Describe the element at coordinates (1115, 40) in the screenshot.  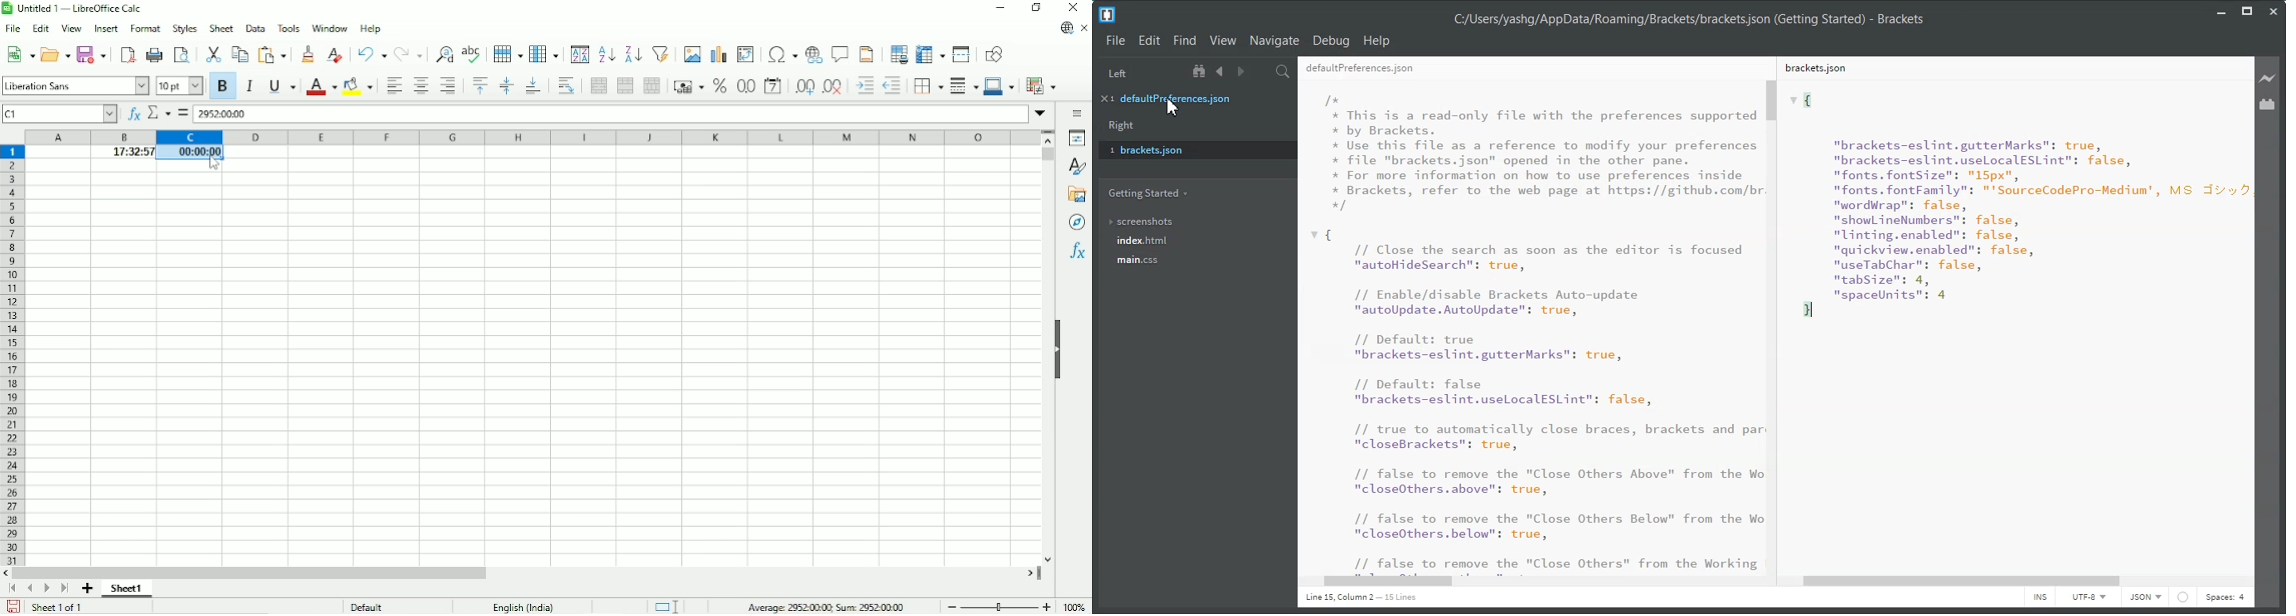
I see `File` at that location.